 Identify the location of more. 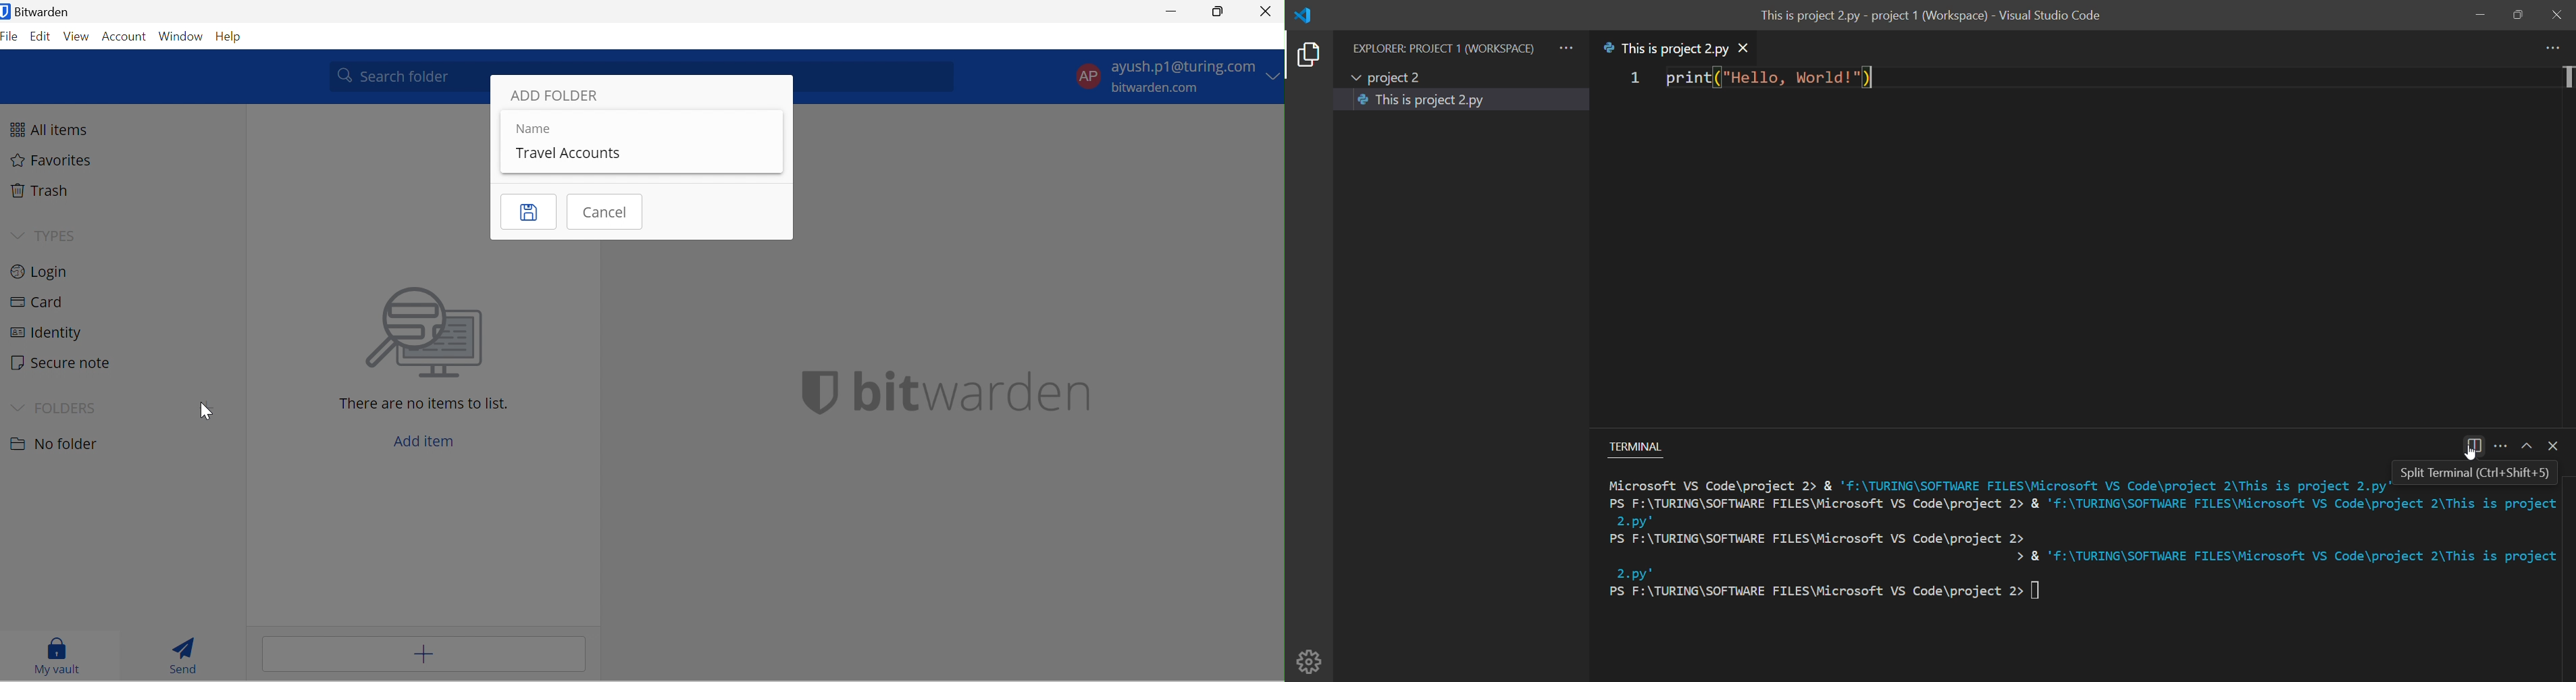
(2553, 47).